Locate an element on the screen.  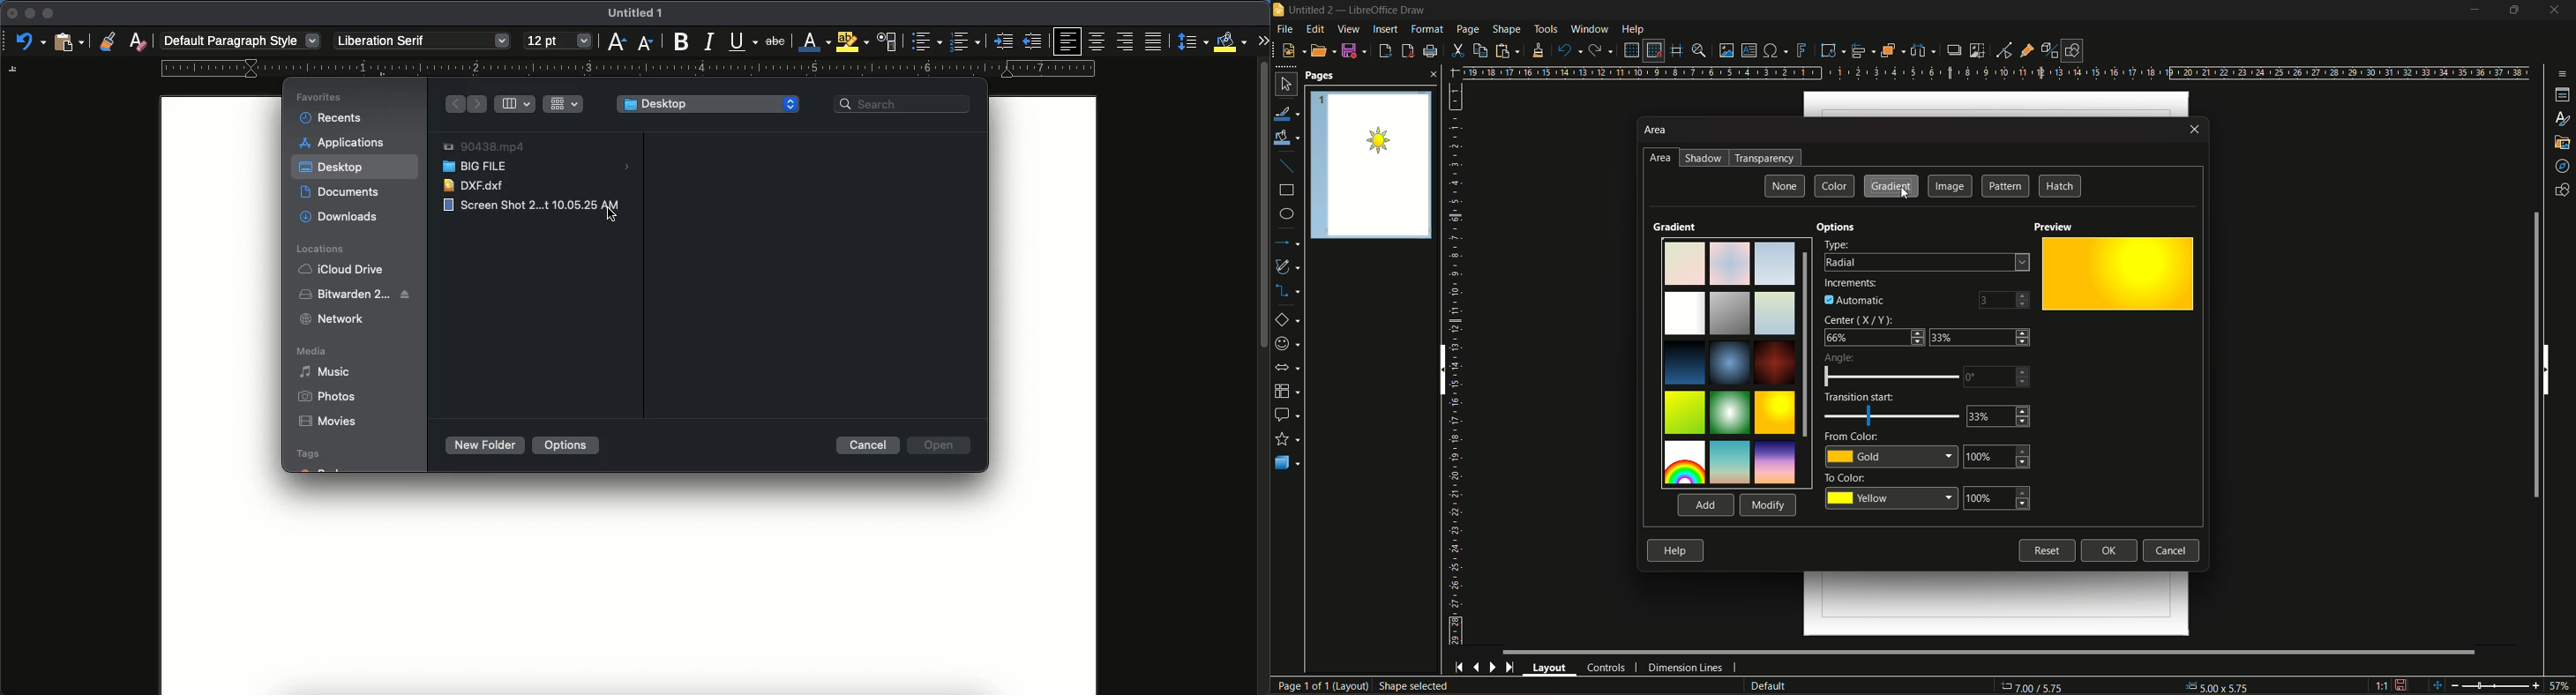
expand is located at coordinates (1262, 40).